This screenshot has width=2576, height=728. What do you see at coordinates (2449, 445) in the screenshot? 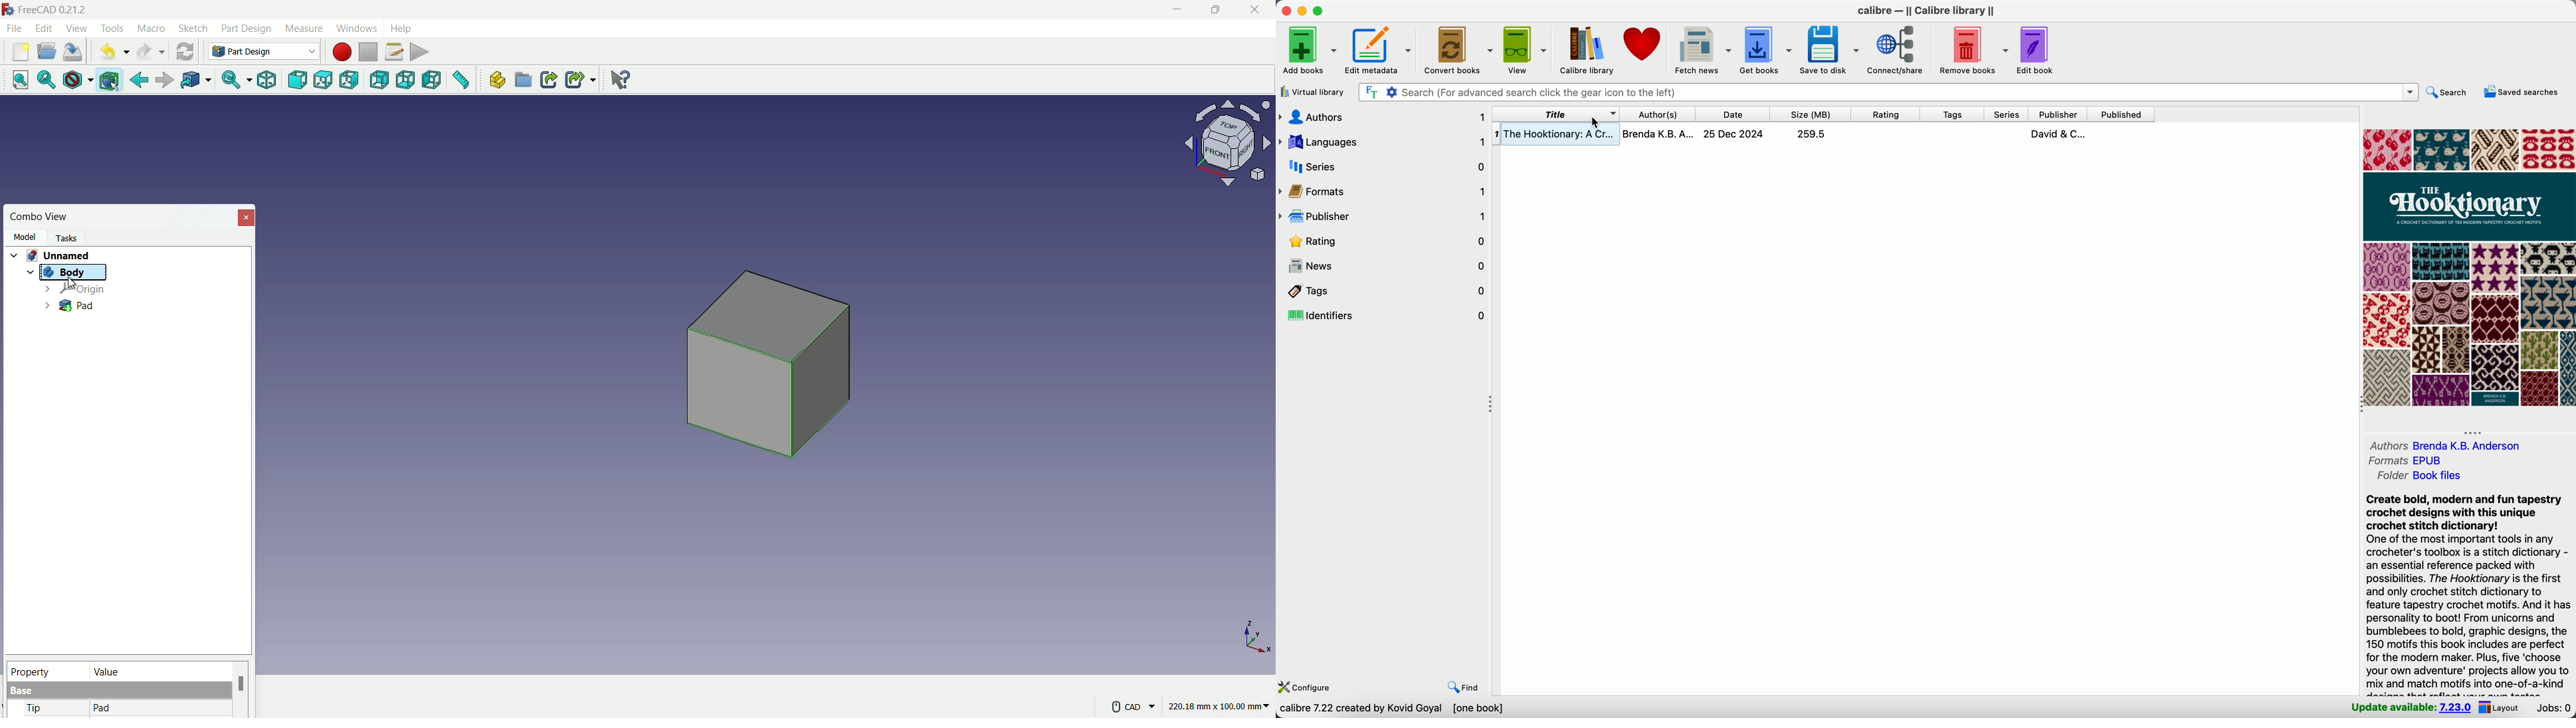
I see `authors` at bounding box center [2449, 445].